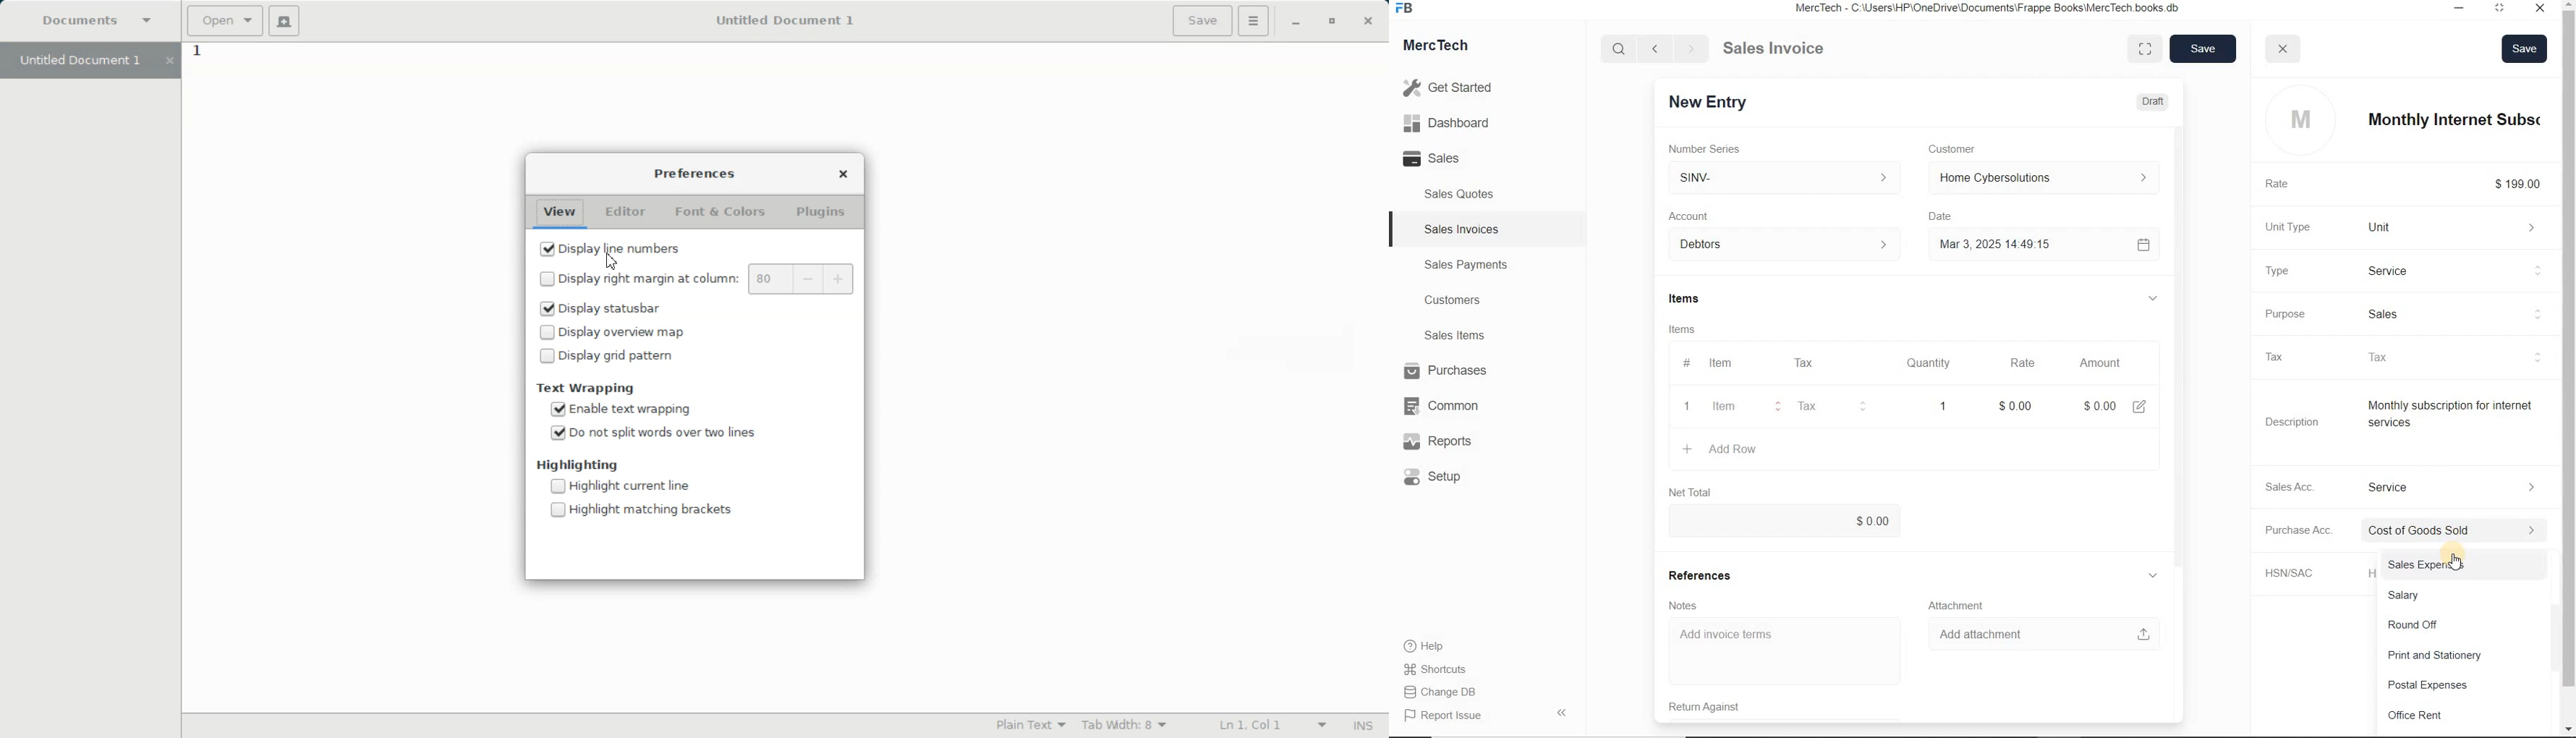 The image size is (2576, 756). Describe the element at coordinates (2467, 687) in the screenshot. I see `Travel Expenses` at that location.